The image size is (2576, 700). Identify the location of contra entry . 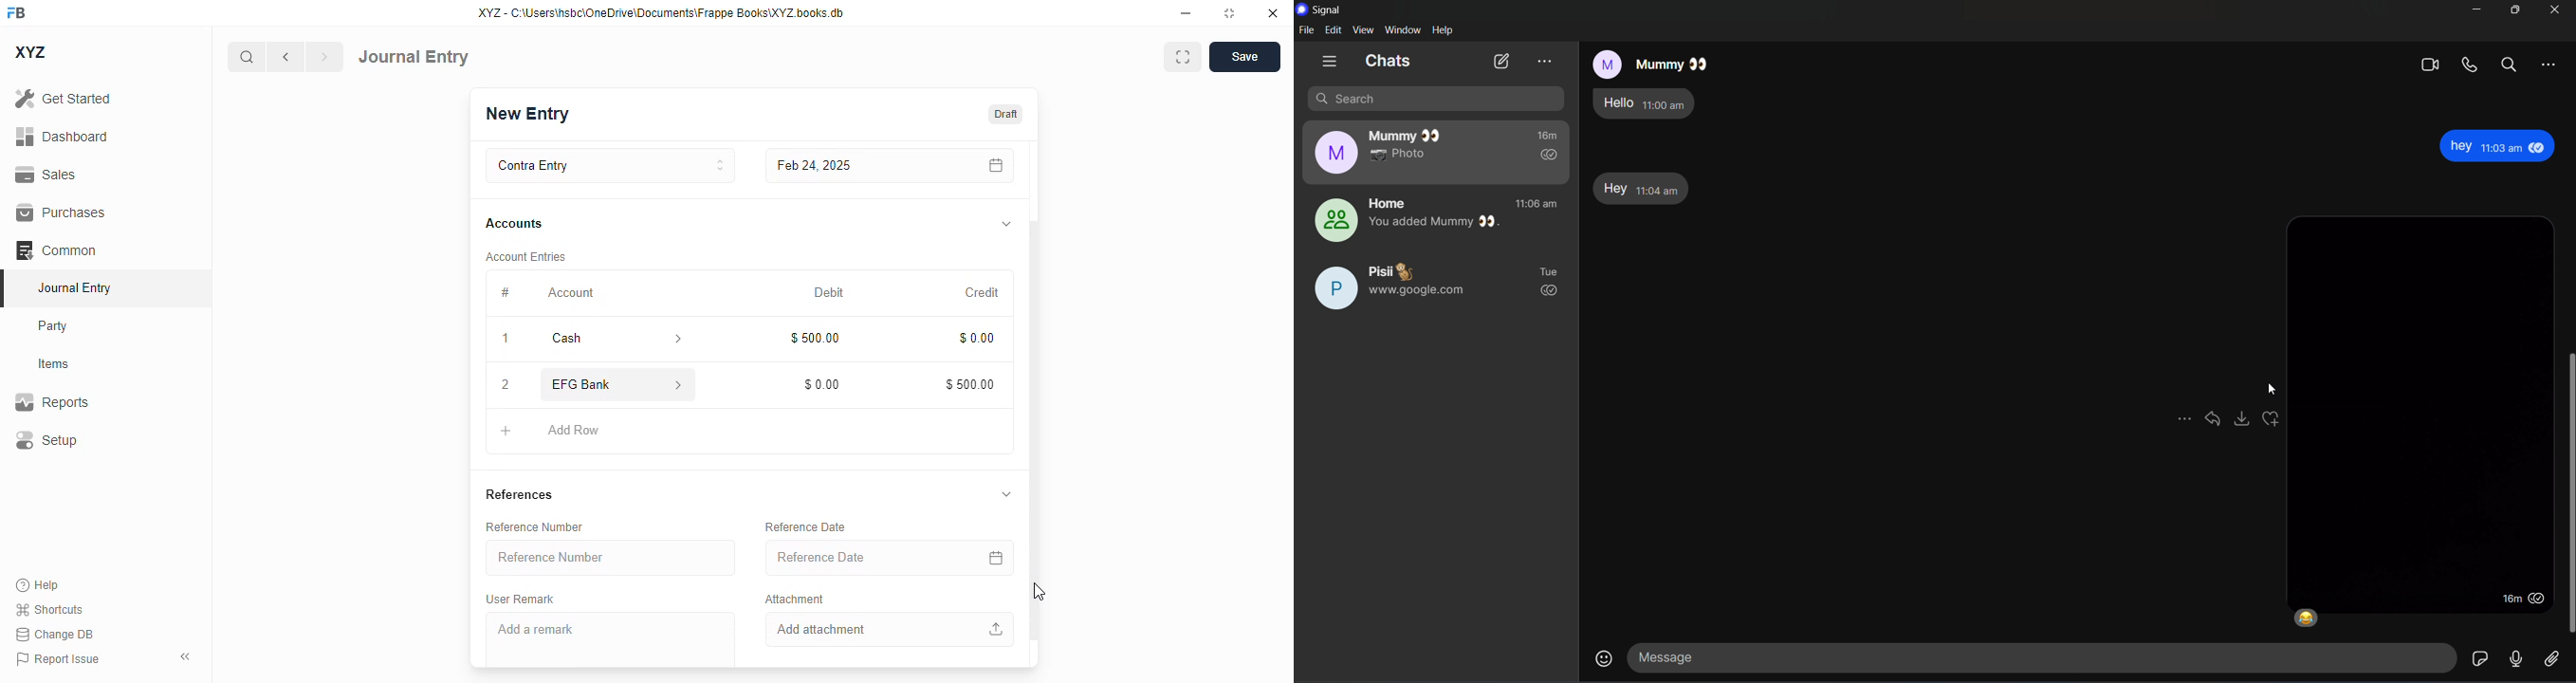
(610, 166).